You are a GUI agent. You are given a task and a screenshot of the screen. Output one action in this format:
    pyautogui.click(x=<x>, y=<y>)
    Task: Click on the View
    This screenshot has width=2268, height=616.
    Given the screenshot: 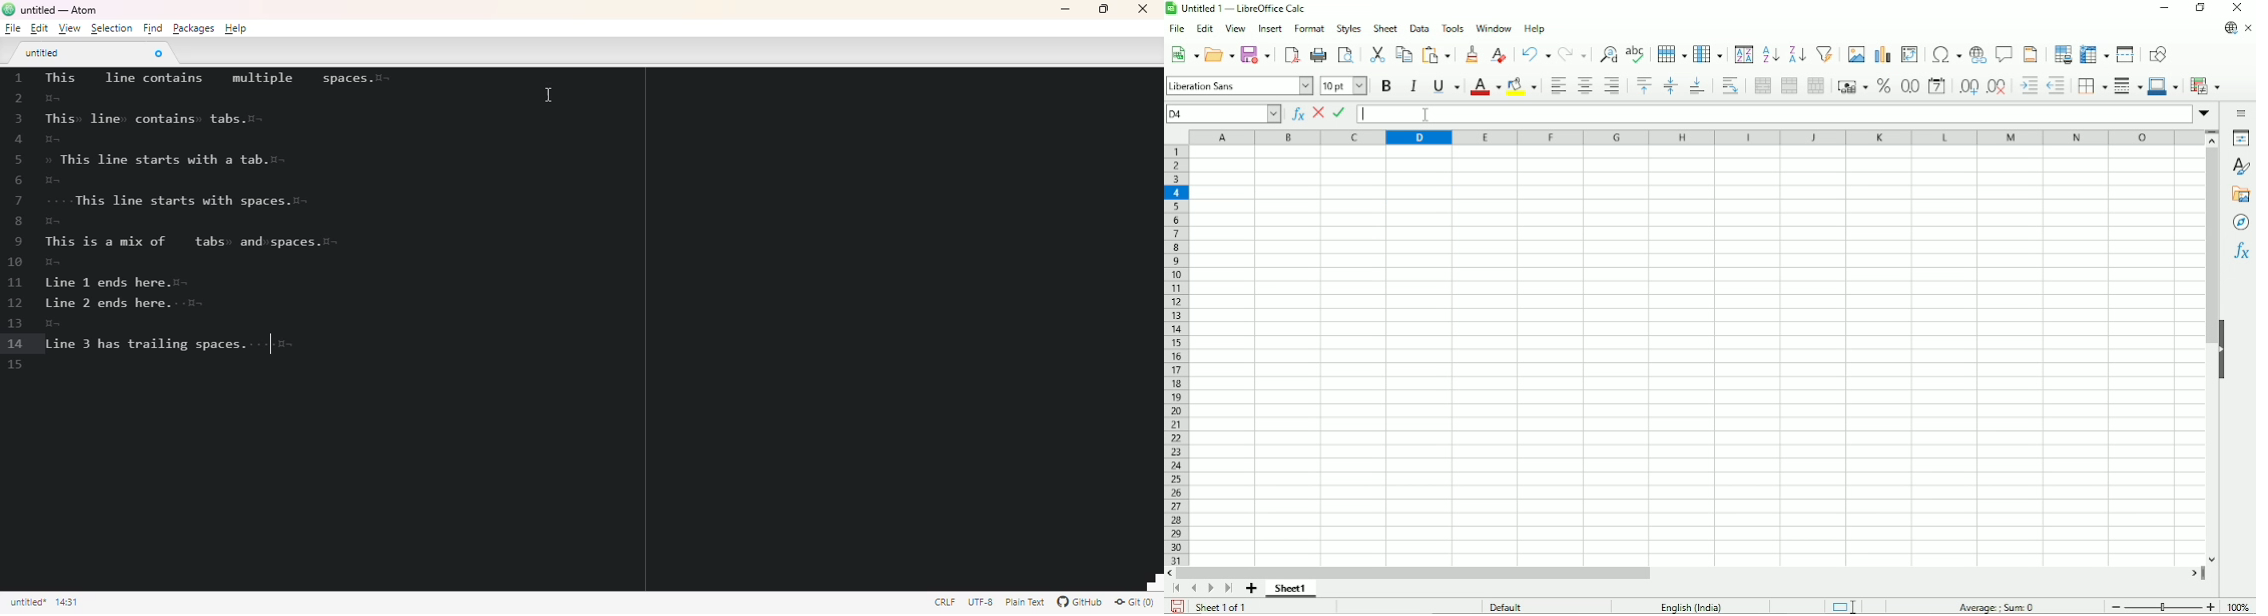 What is the action you would take?
    pyautogui.click(x=1236, y=29)
    